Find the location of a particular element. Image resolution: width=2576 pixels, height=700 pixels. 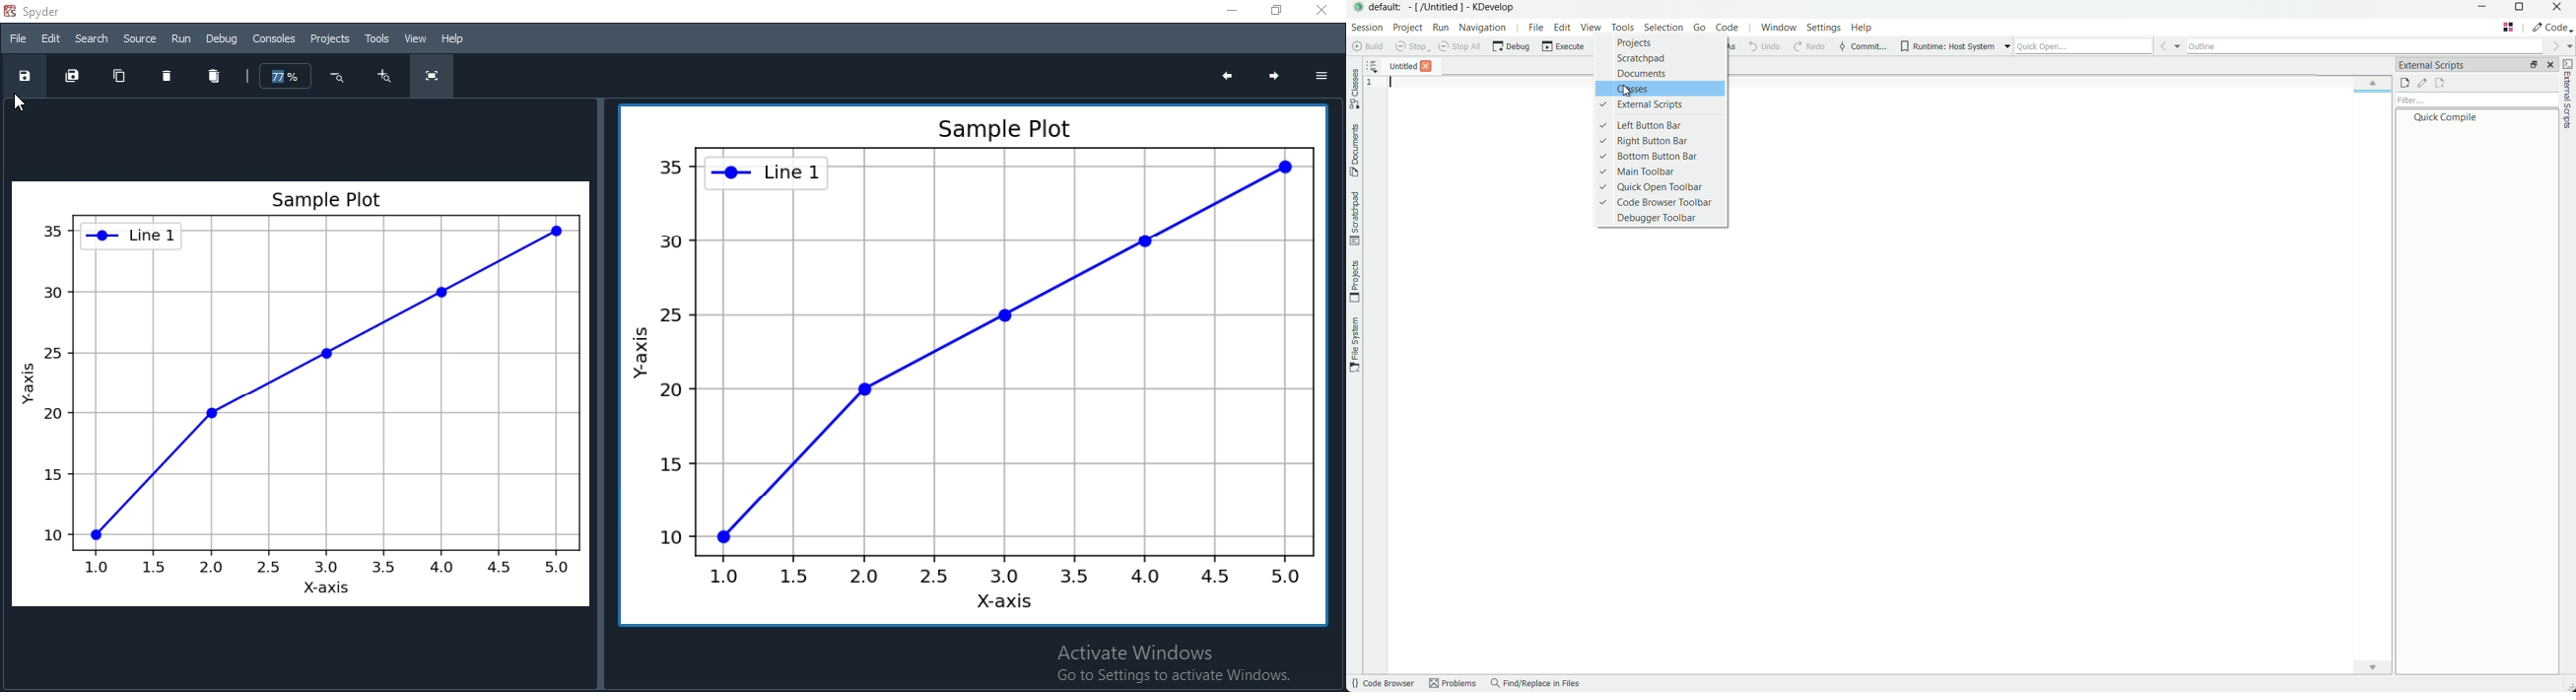

Source is located at coordinates (140, 40).